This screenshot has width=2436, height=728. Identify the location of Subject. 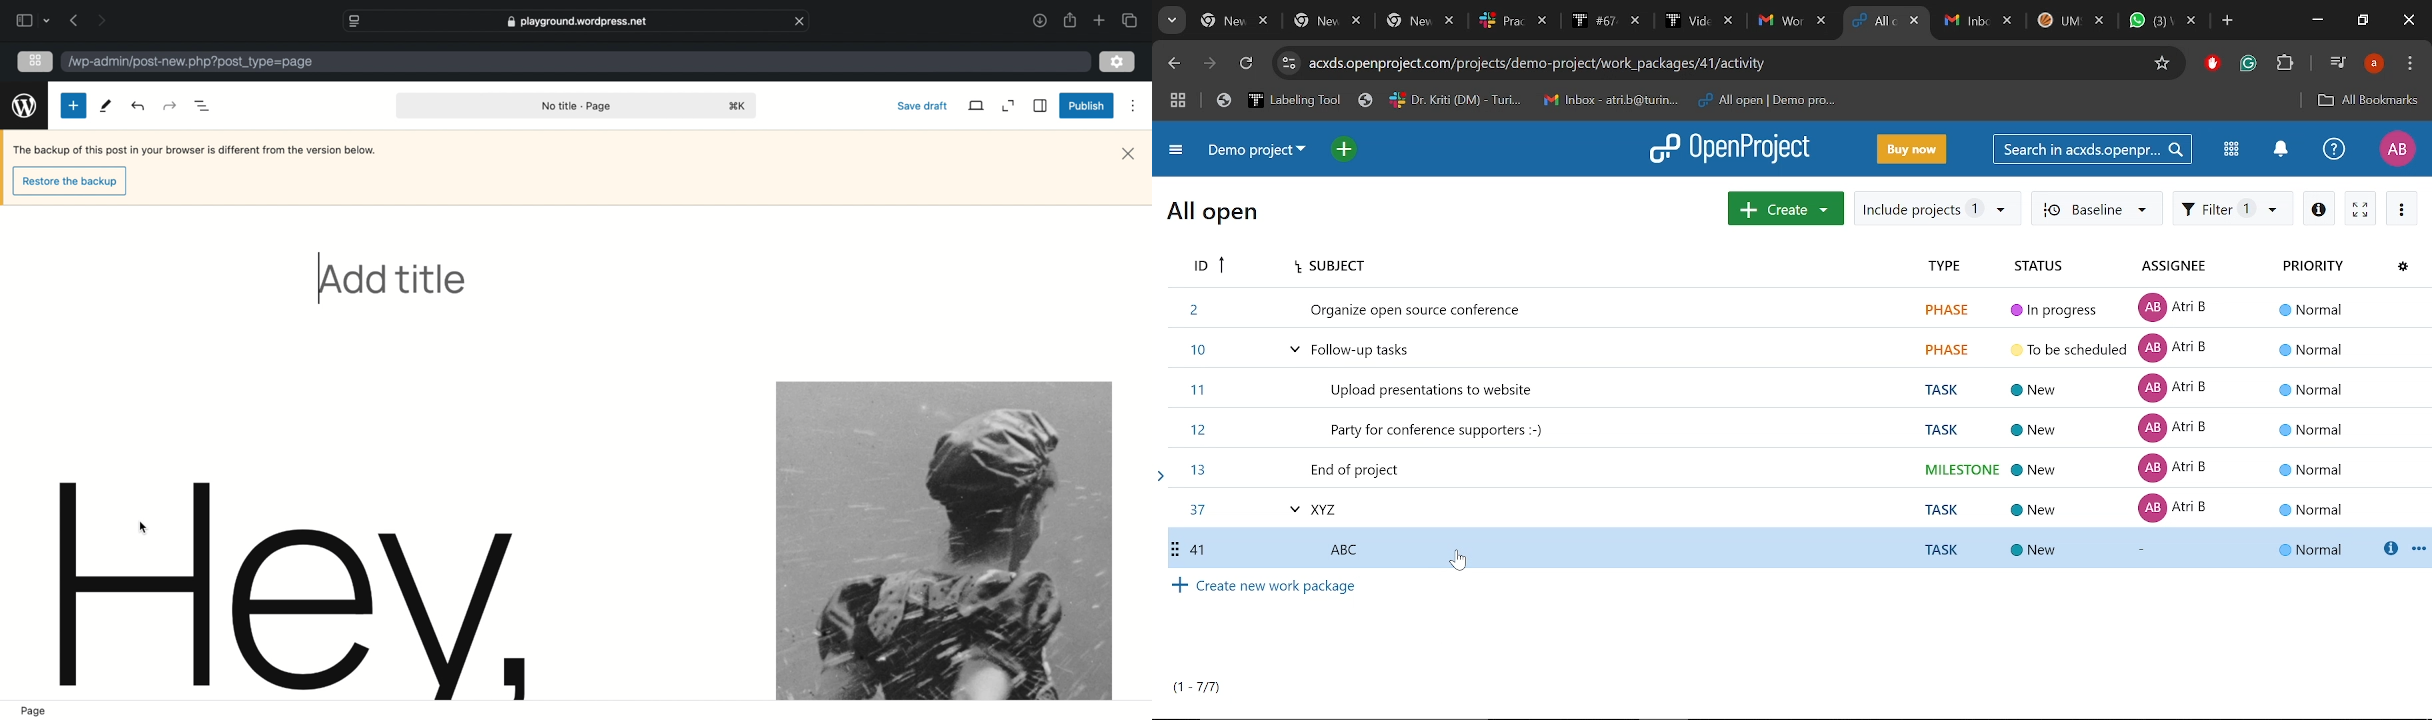
(1574, 267).